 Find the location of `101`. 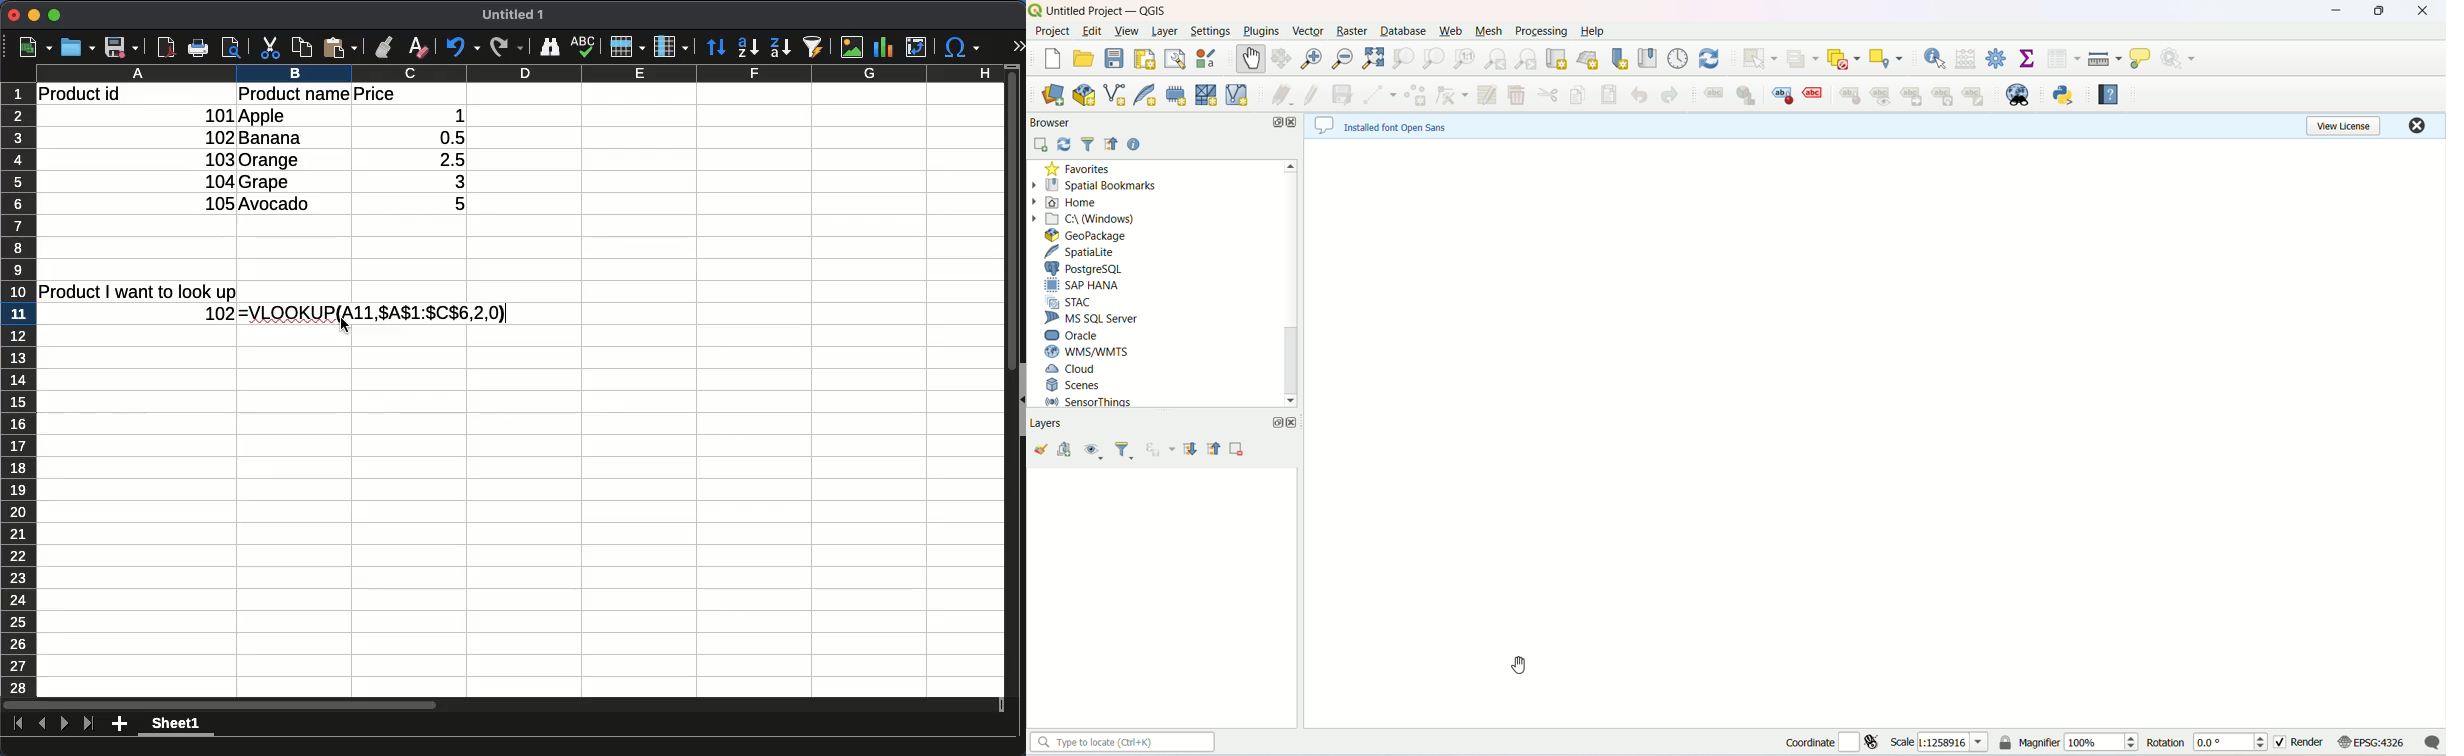

101 is located at coordinates (217, 116).